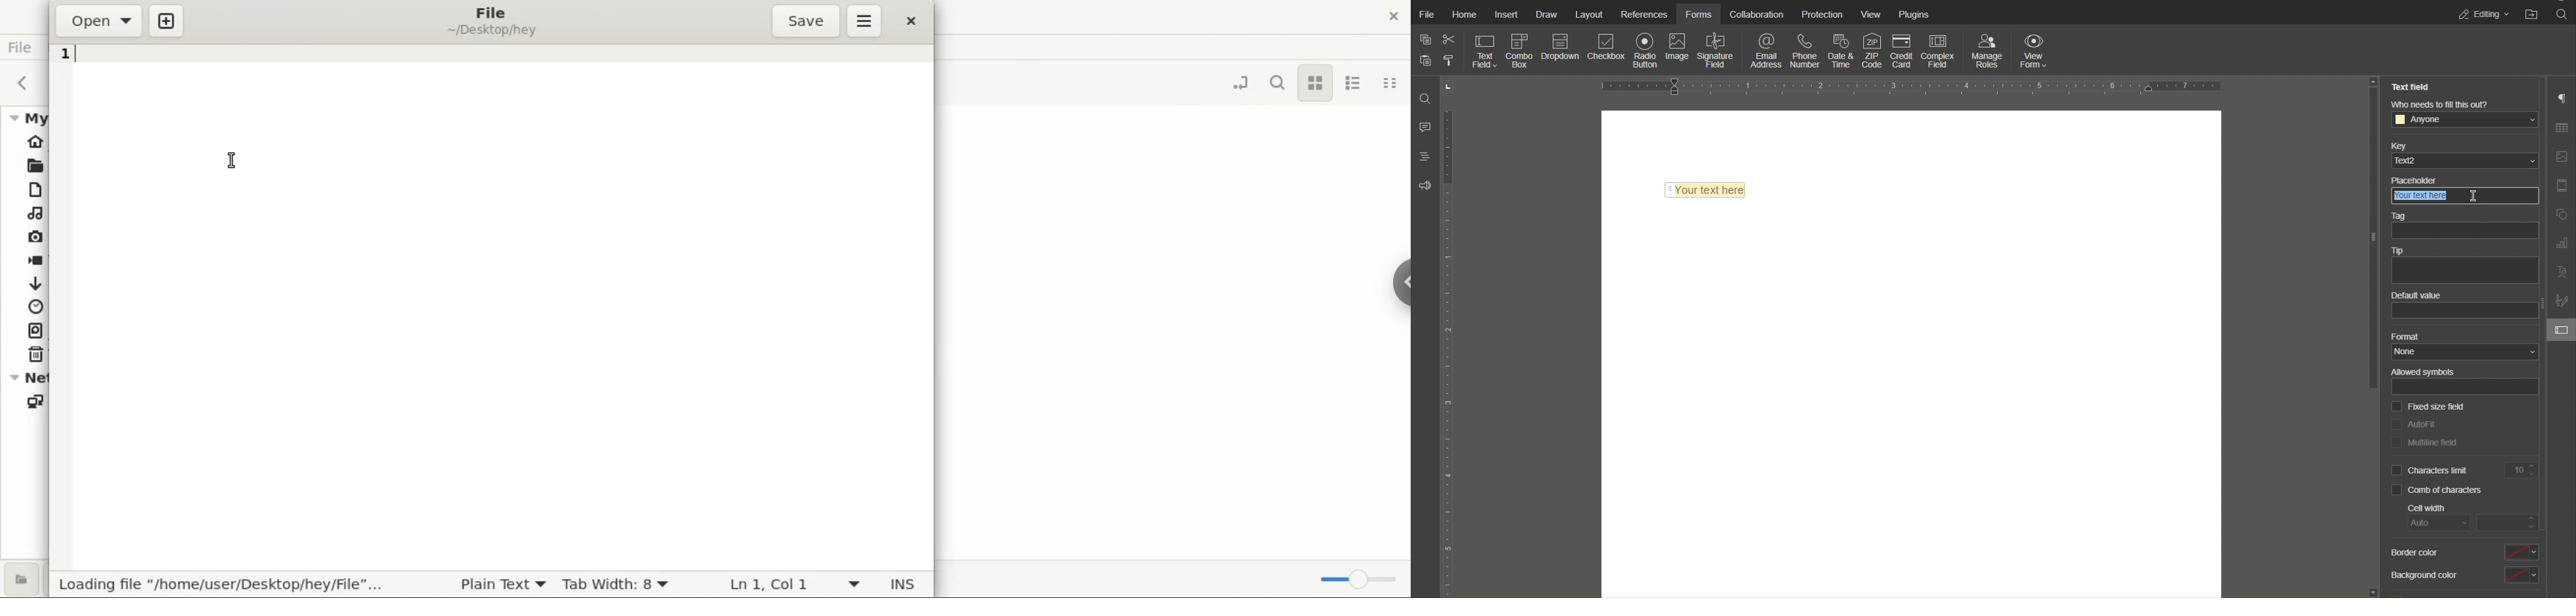 The width and height of the screenshot is (2576, 616). Describe the element at coordinates (2462, 345) in the screenshot. I see `Format` at that location.